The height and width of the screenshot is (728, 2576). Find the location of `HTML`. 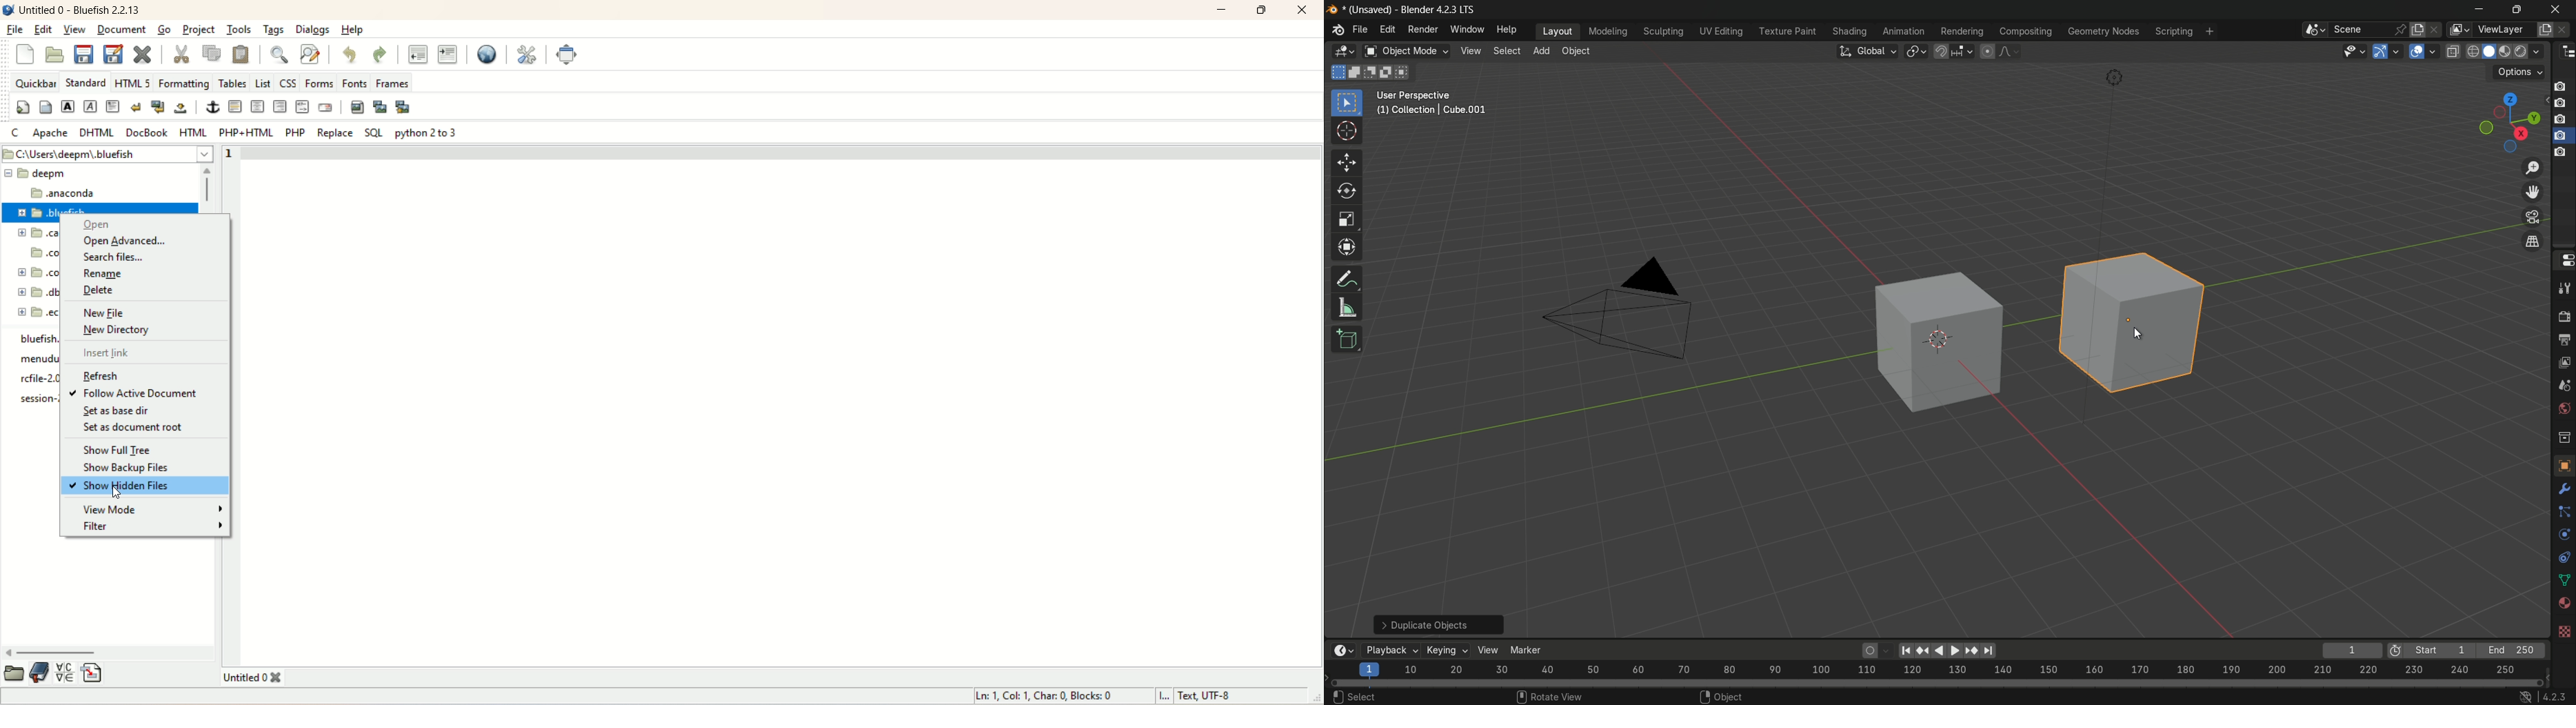

HTML is located at coordinates (193, 132).